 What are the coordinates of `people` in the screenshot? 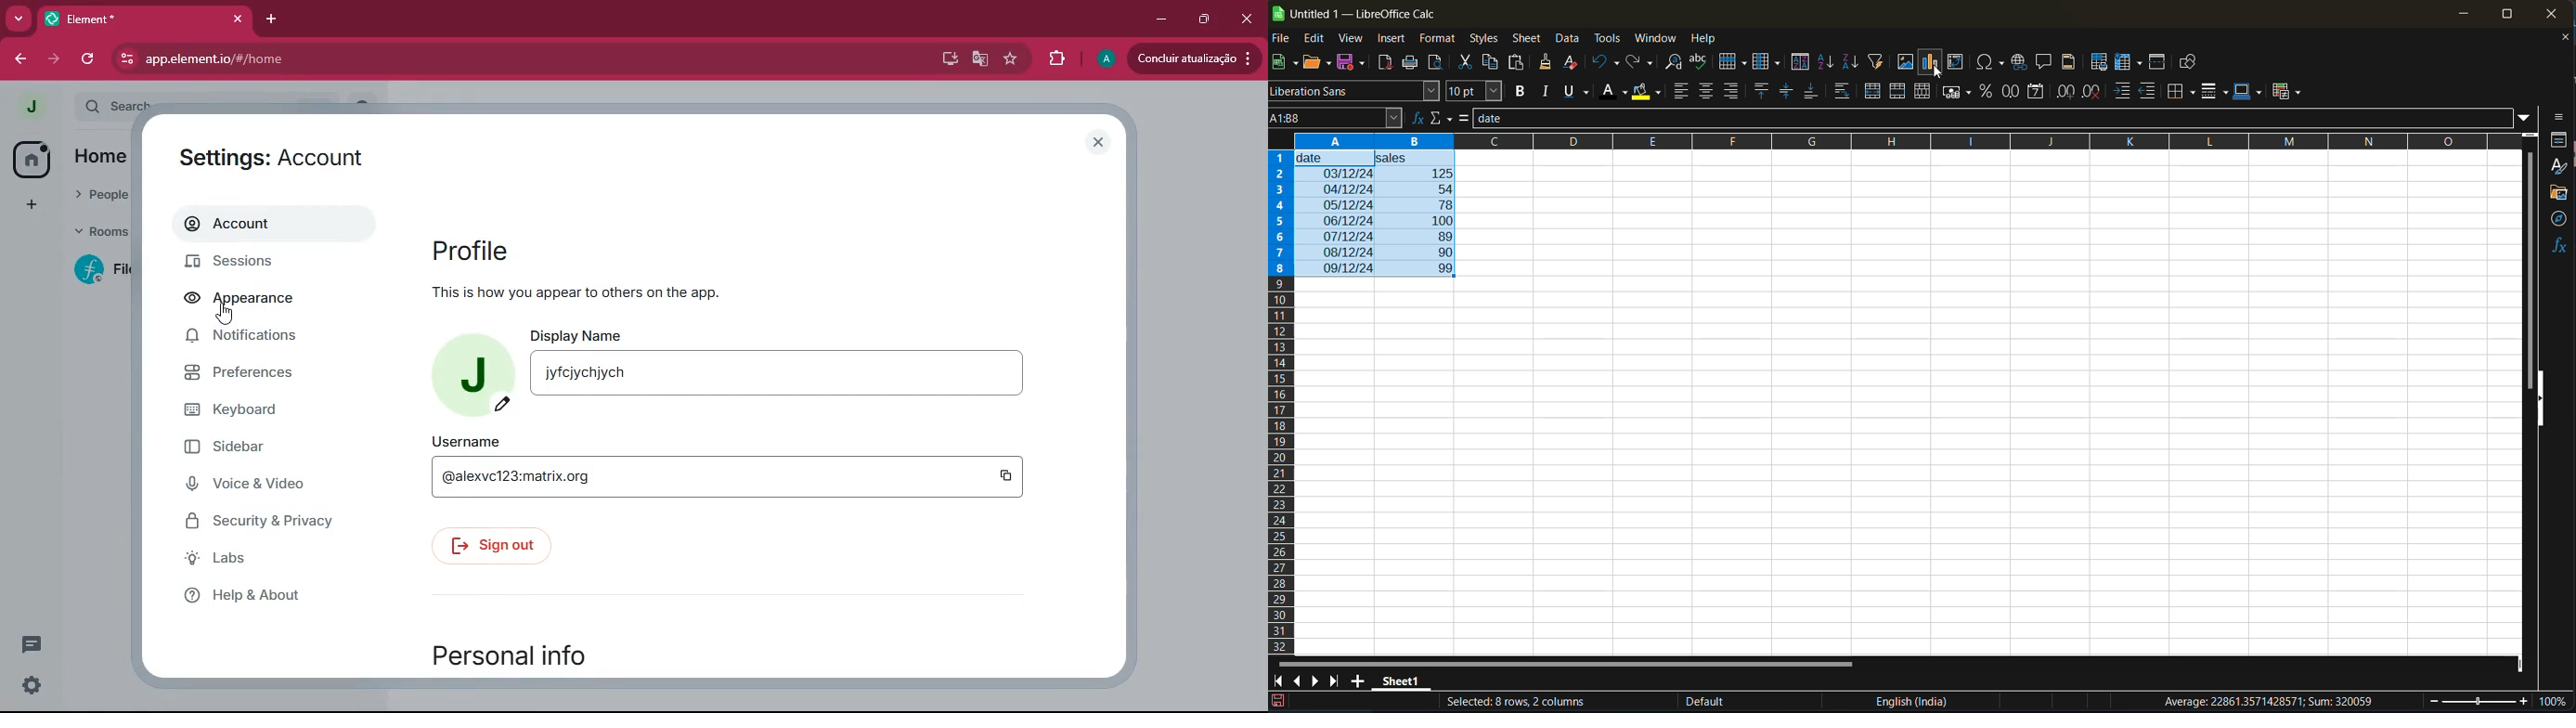 It's located at (104, 194).